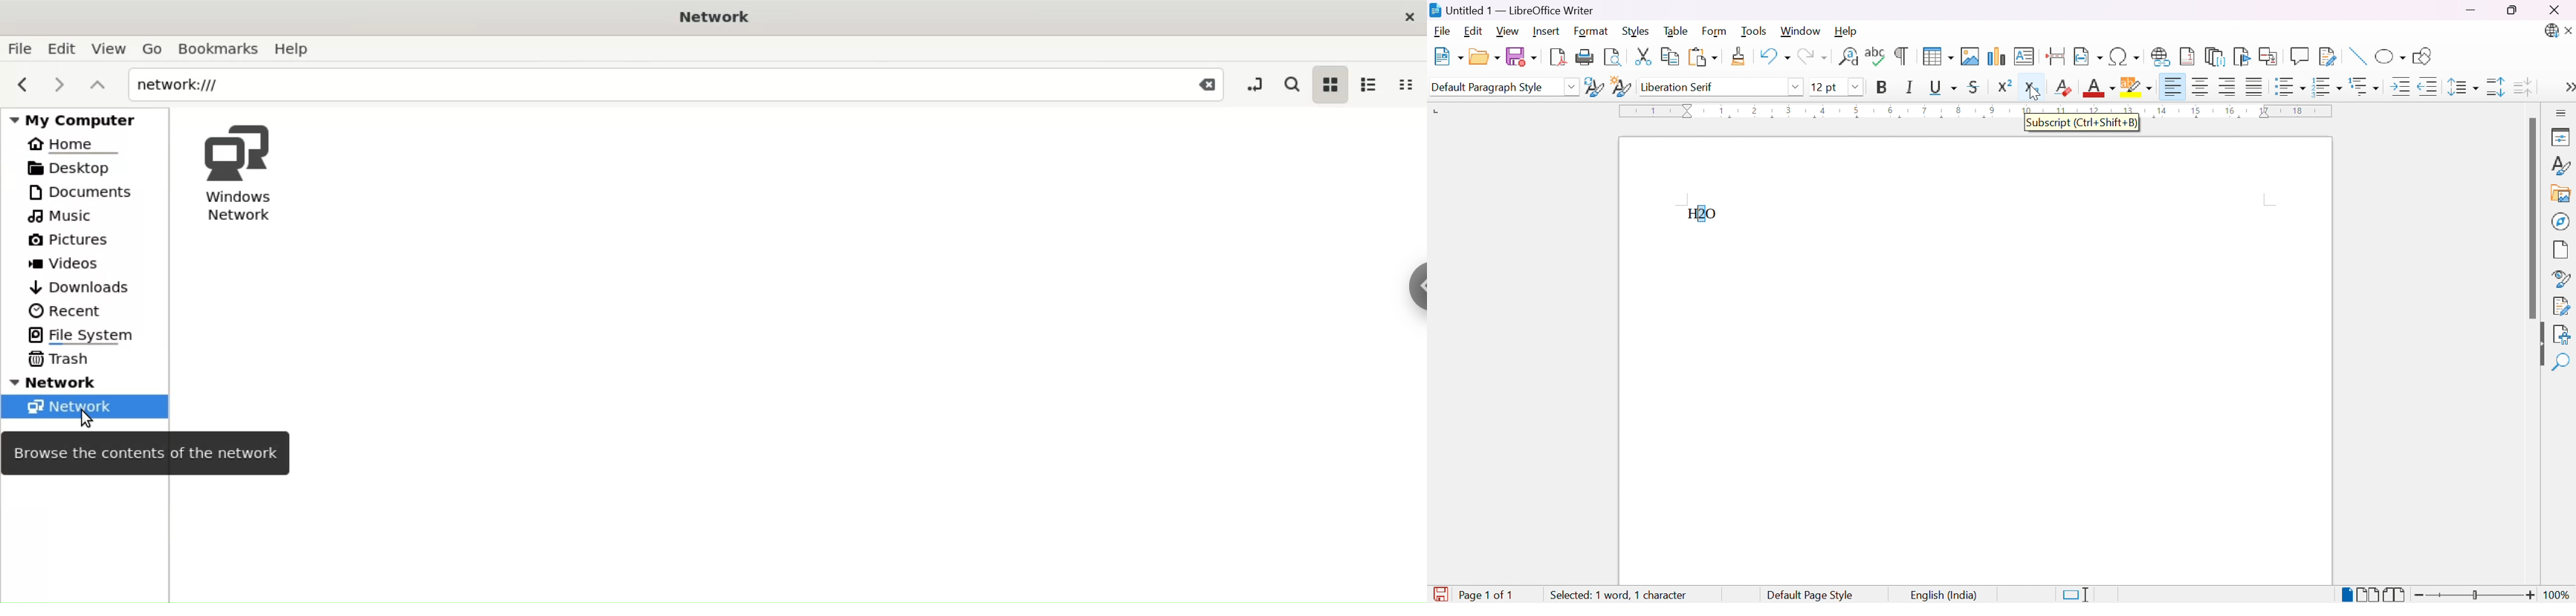  What do you see at coordinates (2562, 305) in the screenshot?
I see `Manage check` at bounding box center [2562, 305].